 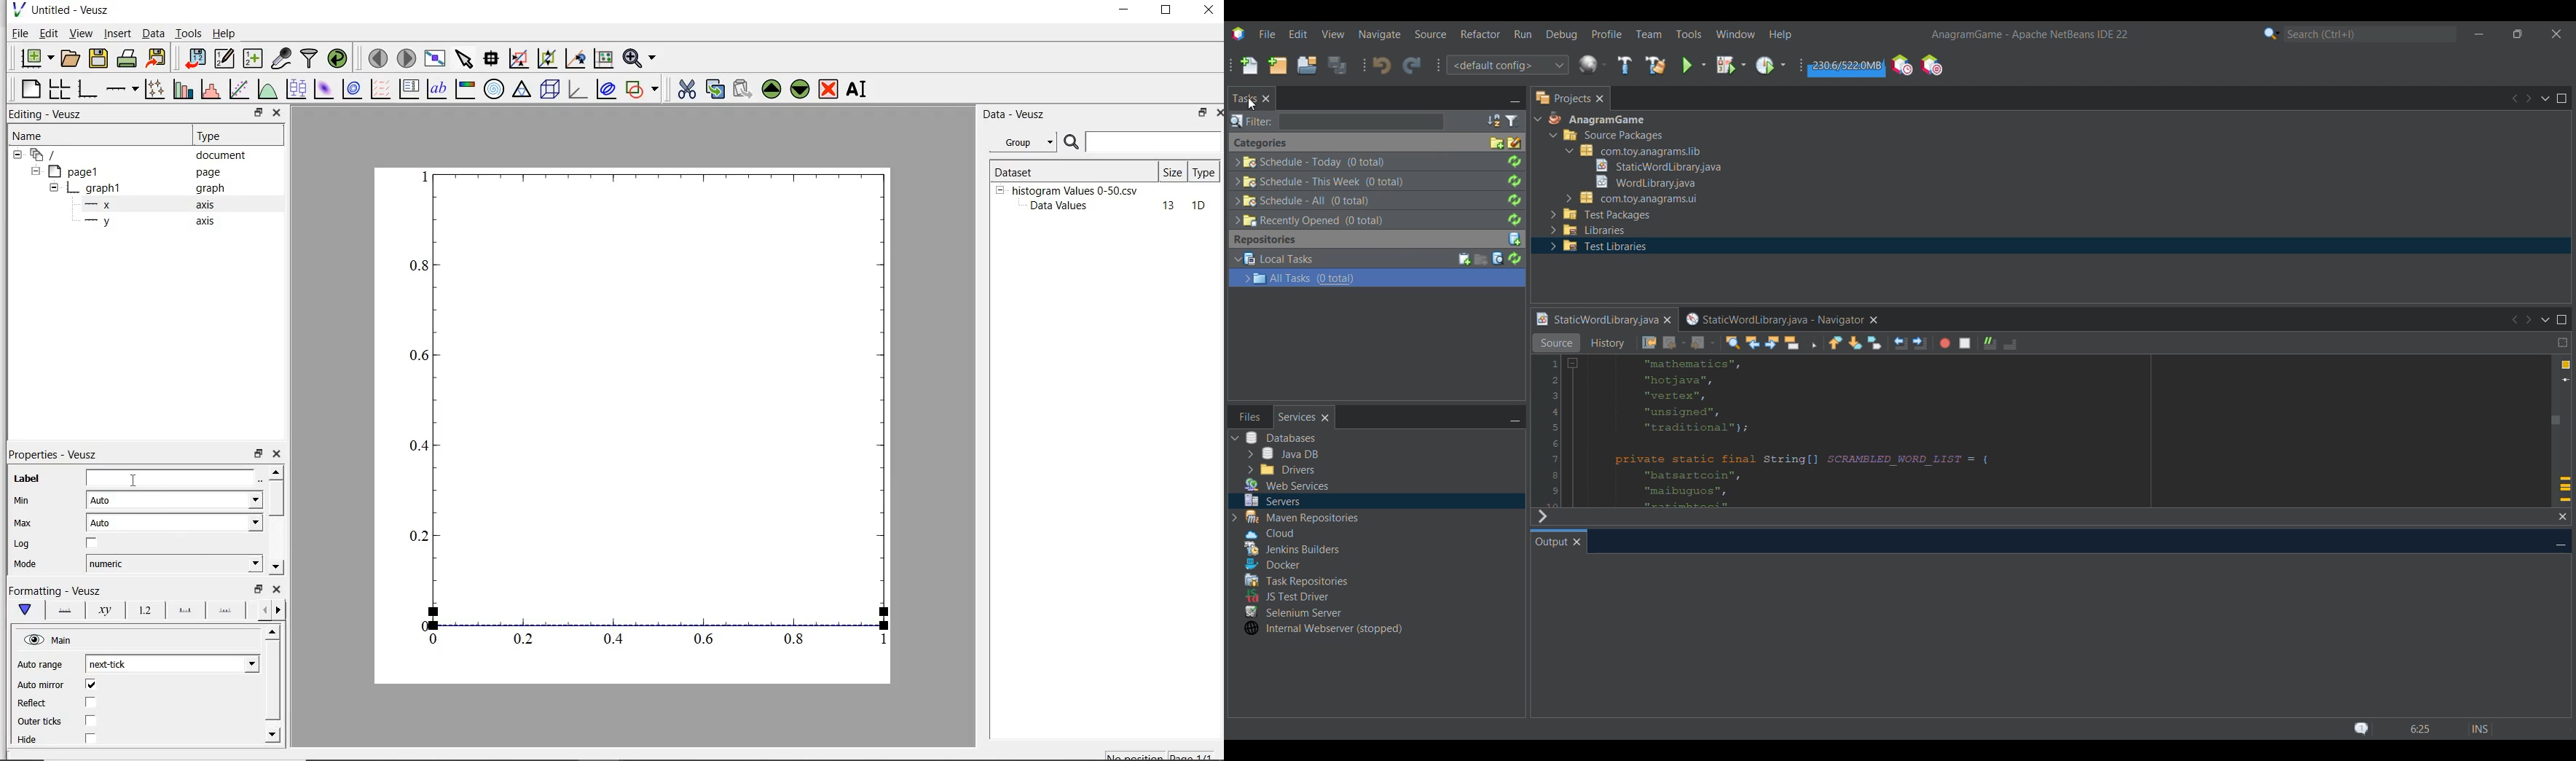 What do you see at coordinates (800, 91) in the screenshot?
I see `move down the selected widget` at bounding box center [800, 91].